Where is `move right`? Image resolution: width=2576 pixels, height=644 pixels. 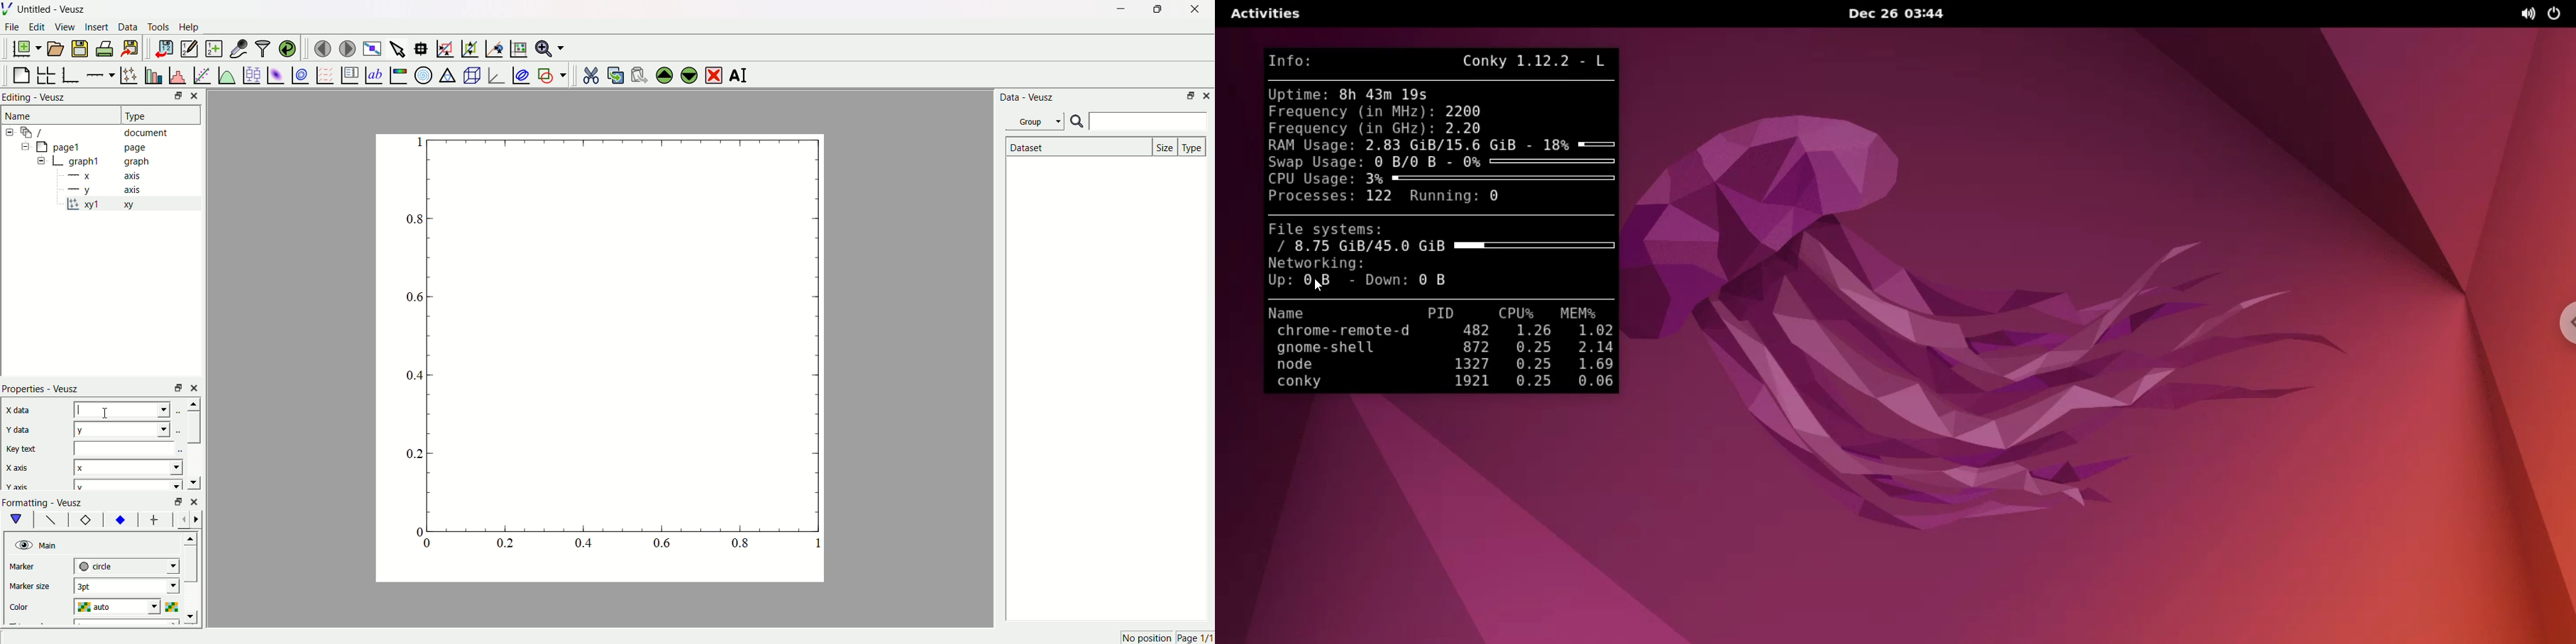
move right is located at coordinates (199, 519).